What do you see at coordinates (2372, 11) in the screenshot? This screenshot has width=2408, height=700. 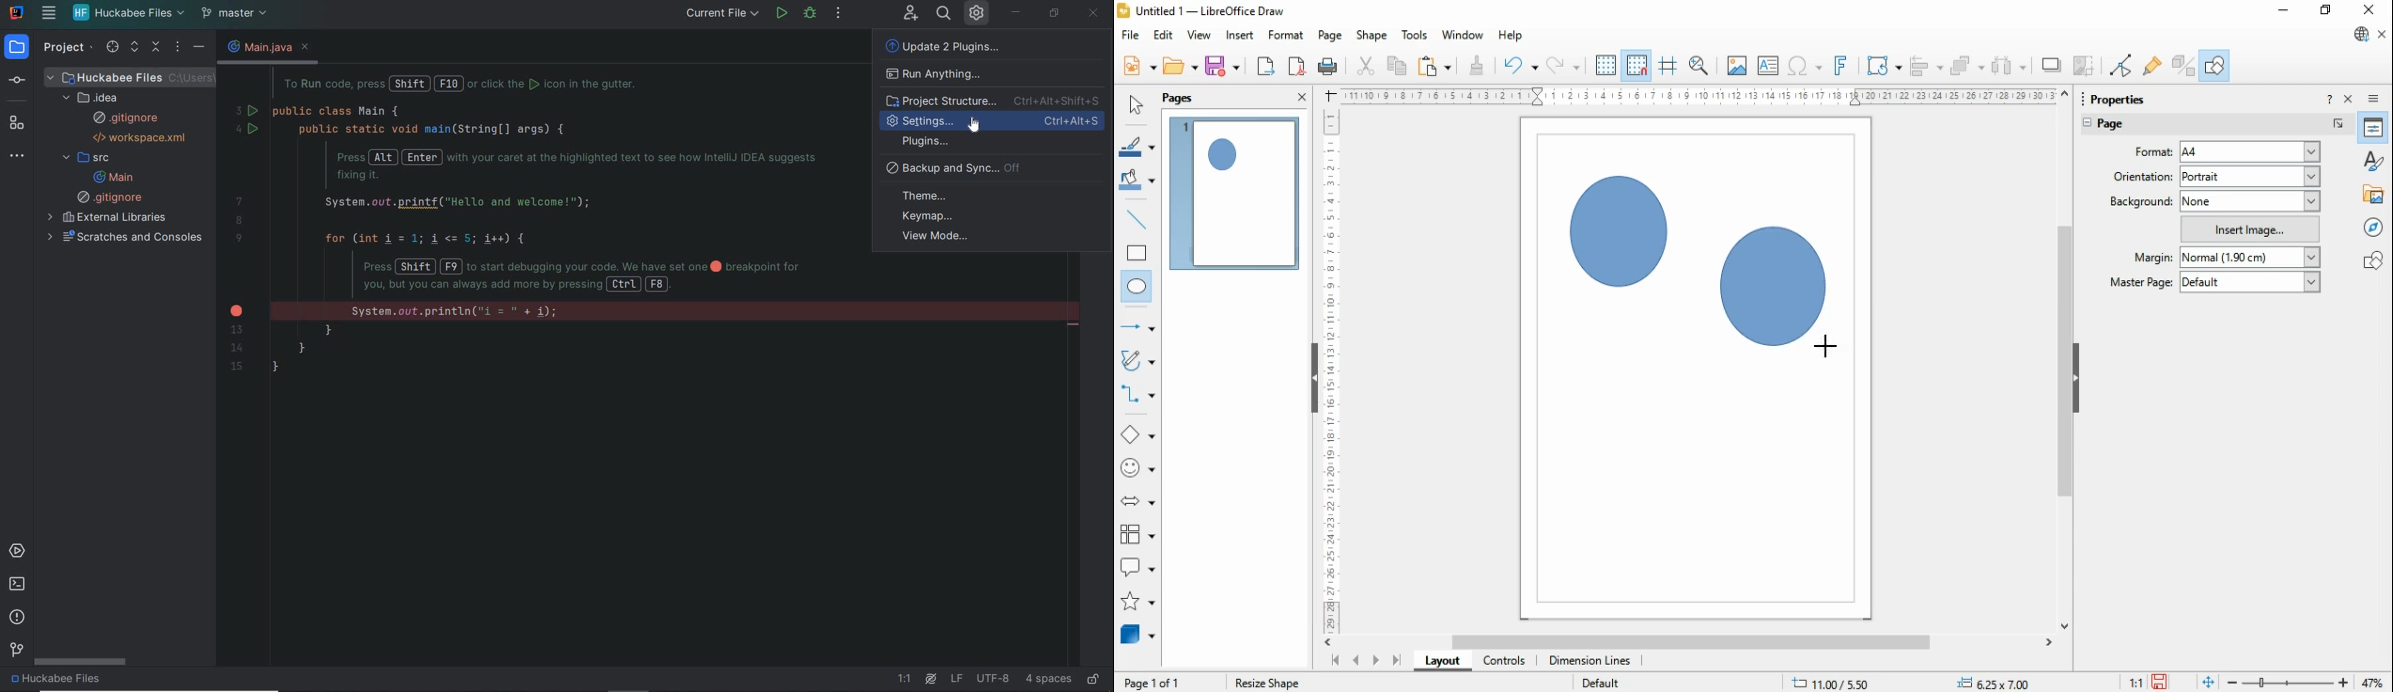 I see `close windo` at bounding box center [2372, 11].